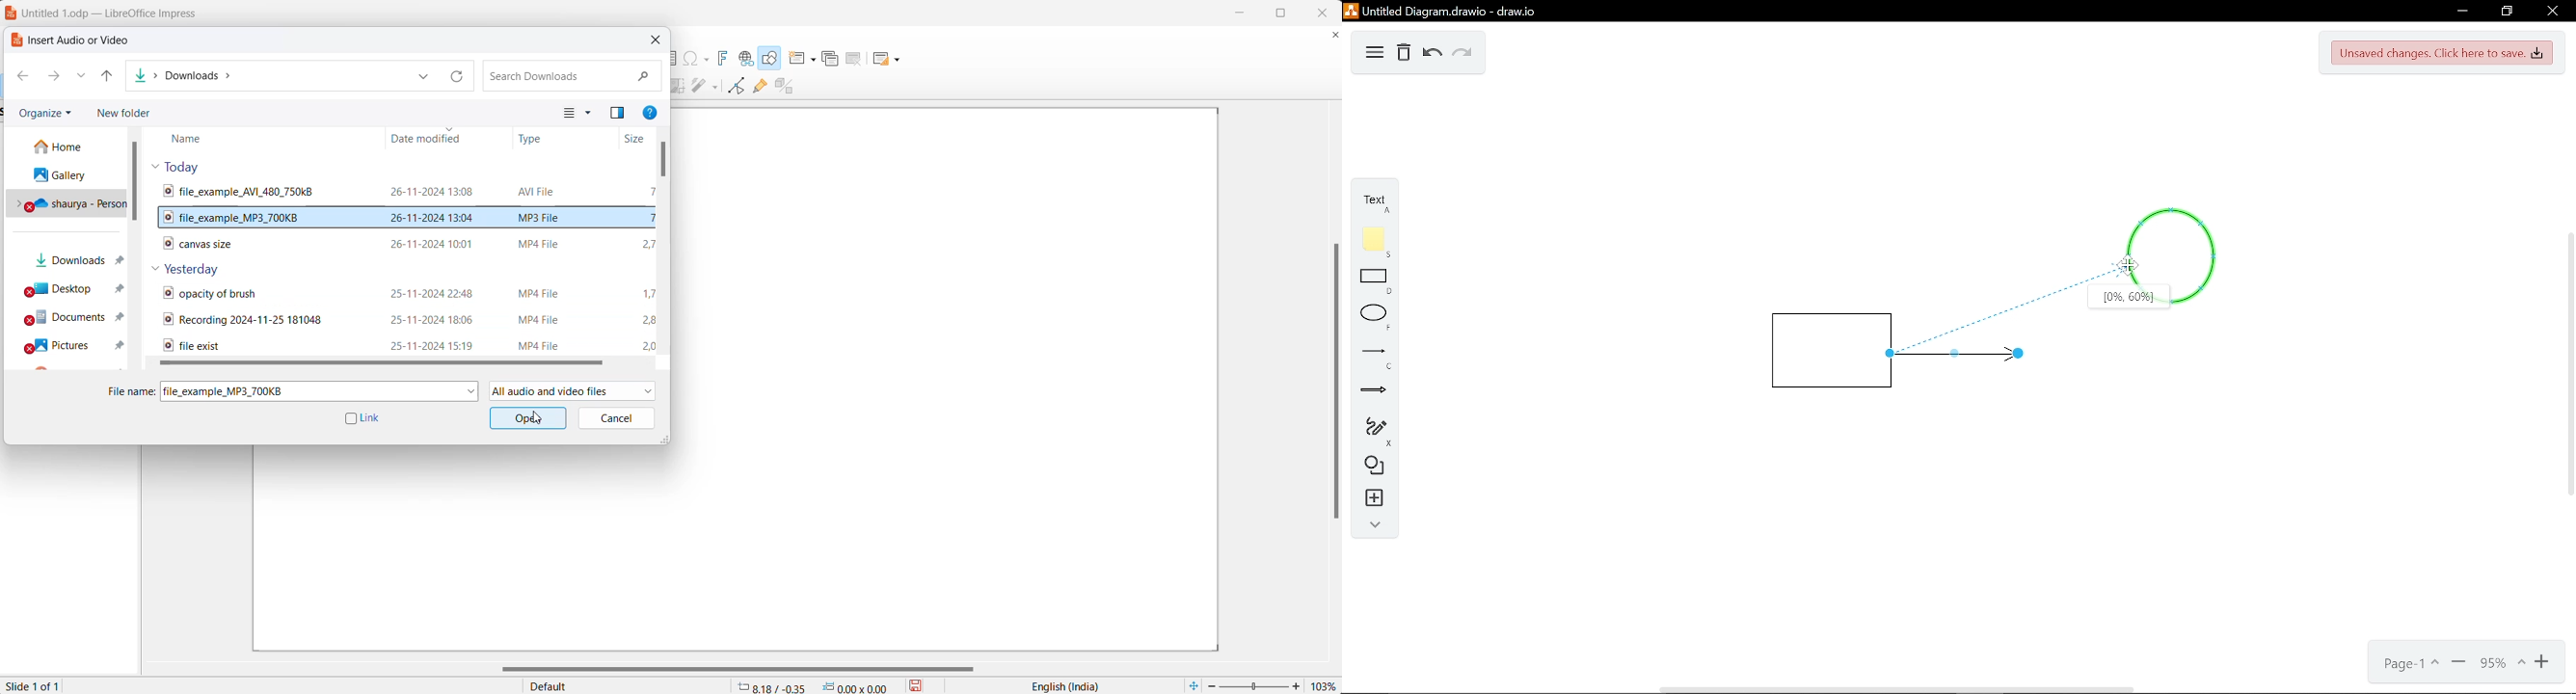 The height and width of the screenshot is (700, 2576). Describe the element at coordinates (1335, 36) in the screenshot. I see `close document` at that location.